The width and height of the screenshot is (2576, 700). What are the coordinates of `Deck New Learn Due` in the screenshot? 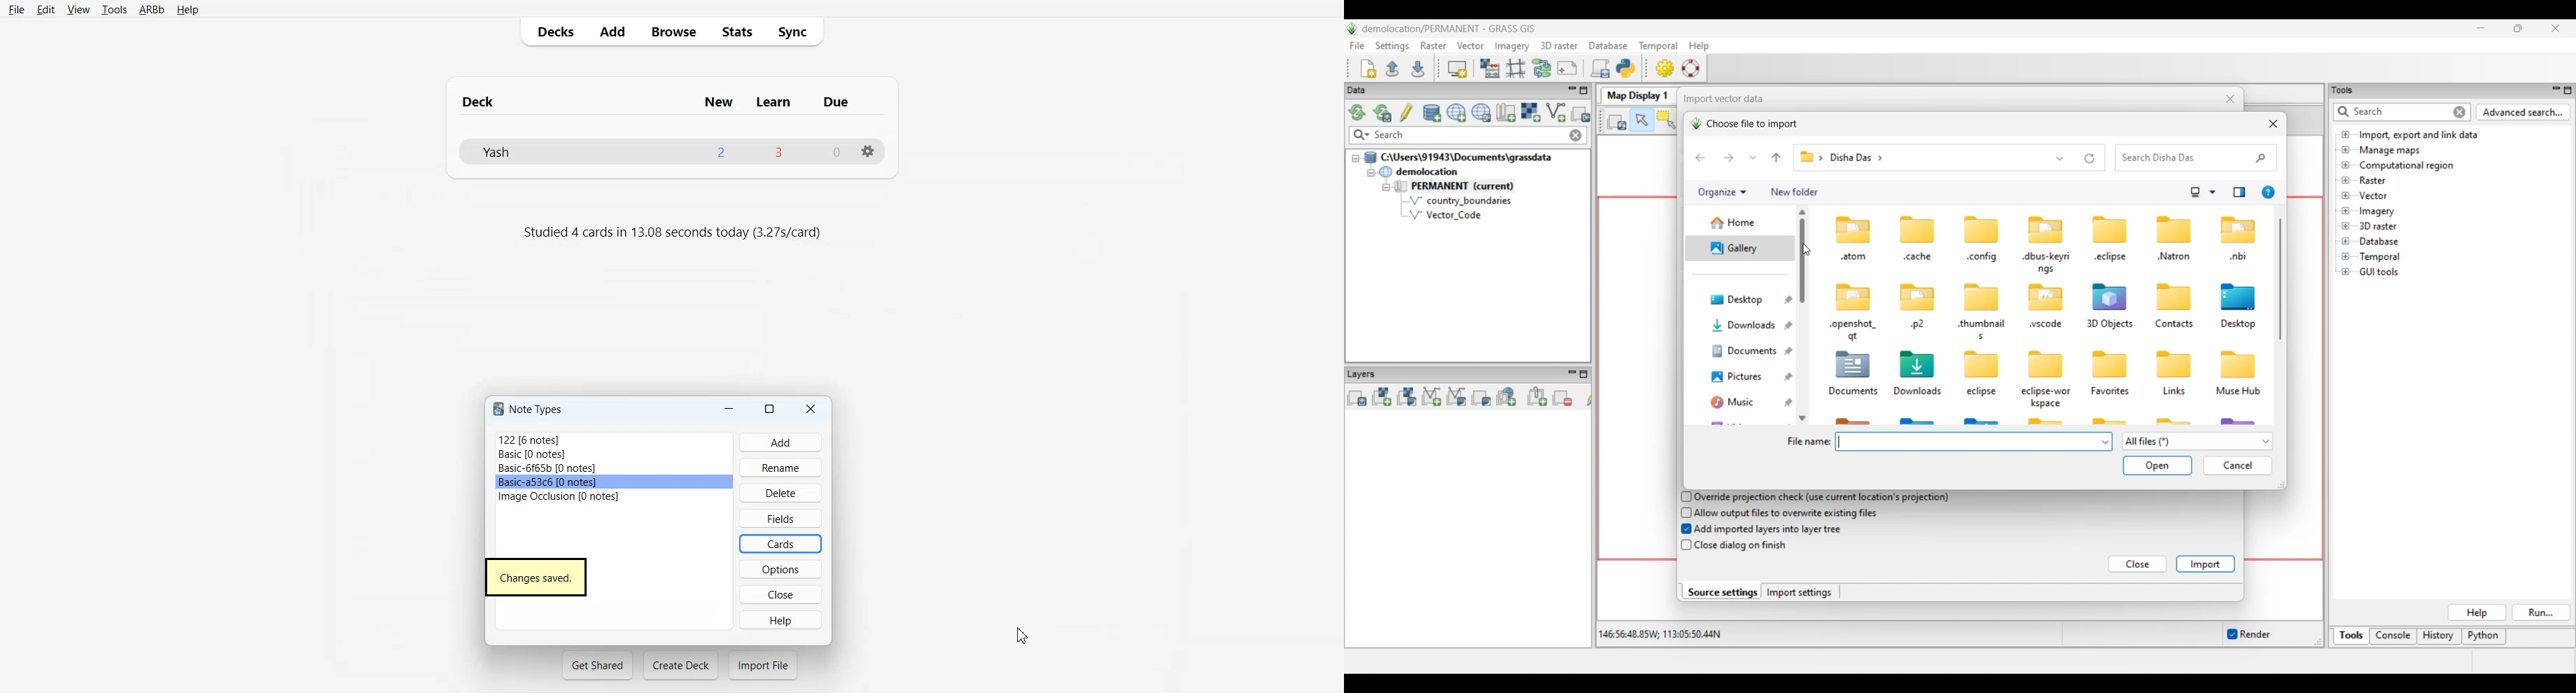 It's located at (663, 102).